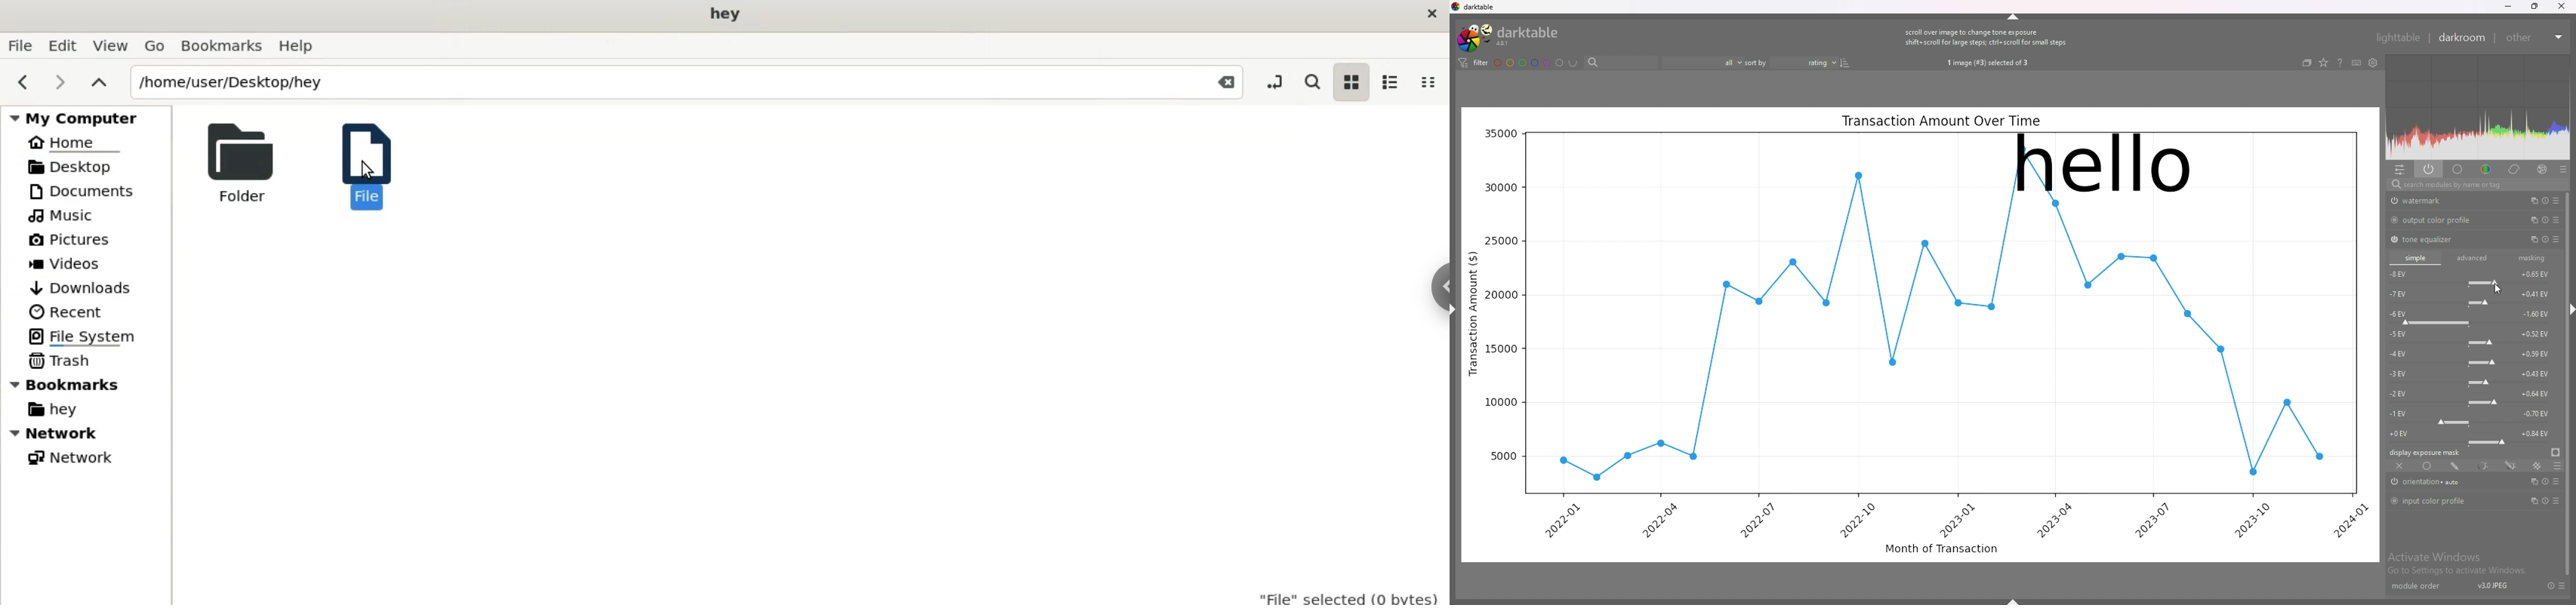 The height and width of the screenshot is (616, 2576). What do you see at coordinates (2508, 6) in the screenshot?
I see `minimize` at bounding box center [2508, 6].